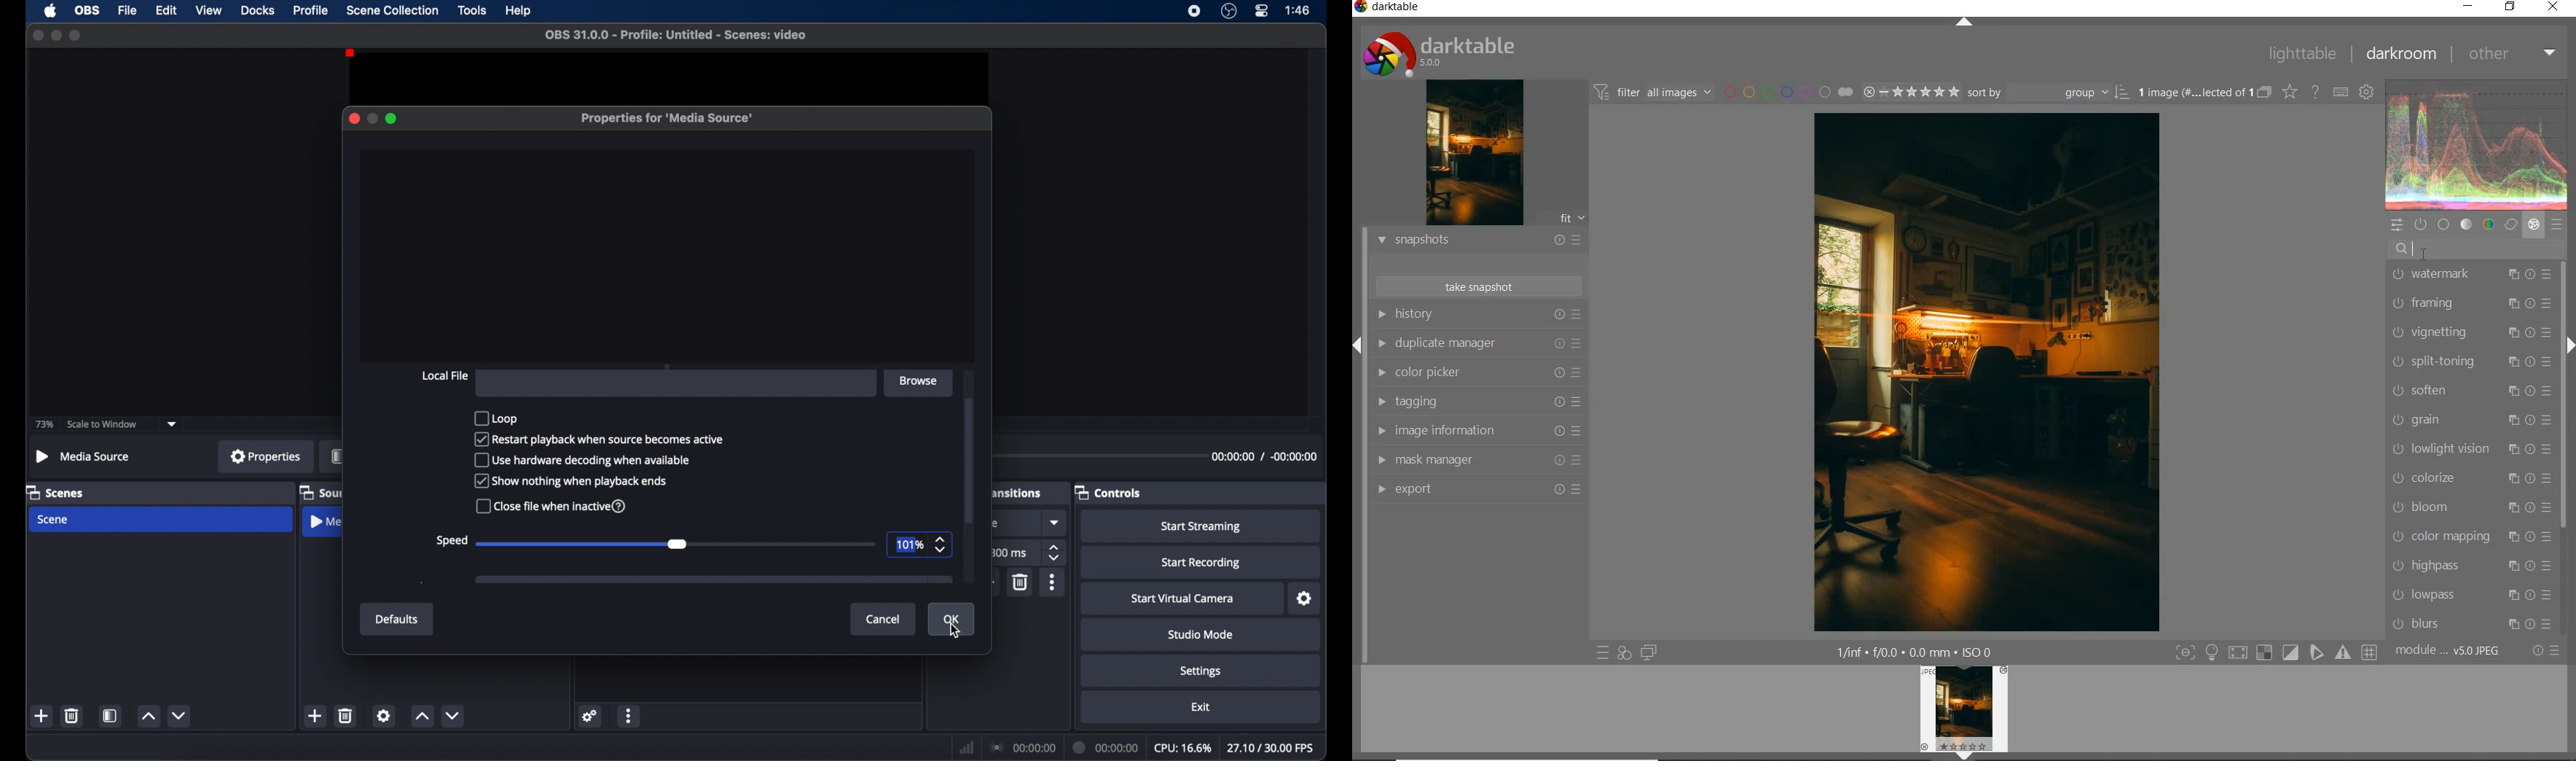 The width and height of the screenshot is (2576, 784). Describe the element at coordinates (2511, 224) in the screenshot. I see `correct` at that location.